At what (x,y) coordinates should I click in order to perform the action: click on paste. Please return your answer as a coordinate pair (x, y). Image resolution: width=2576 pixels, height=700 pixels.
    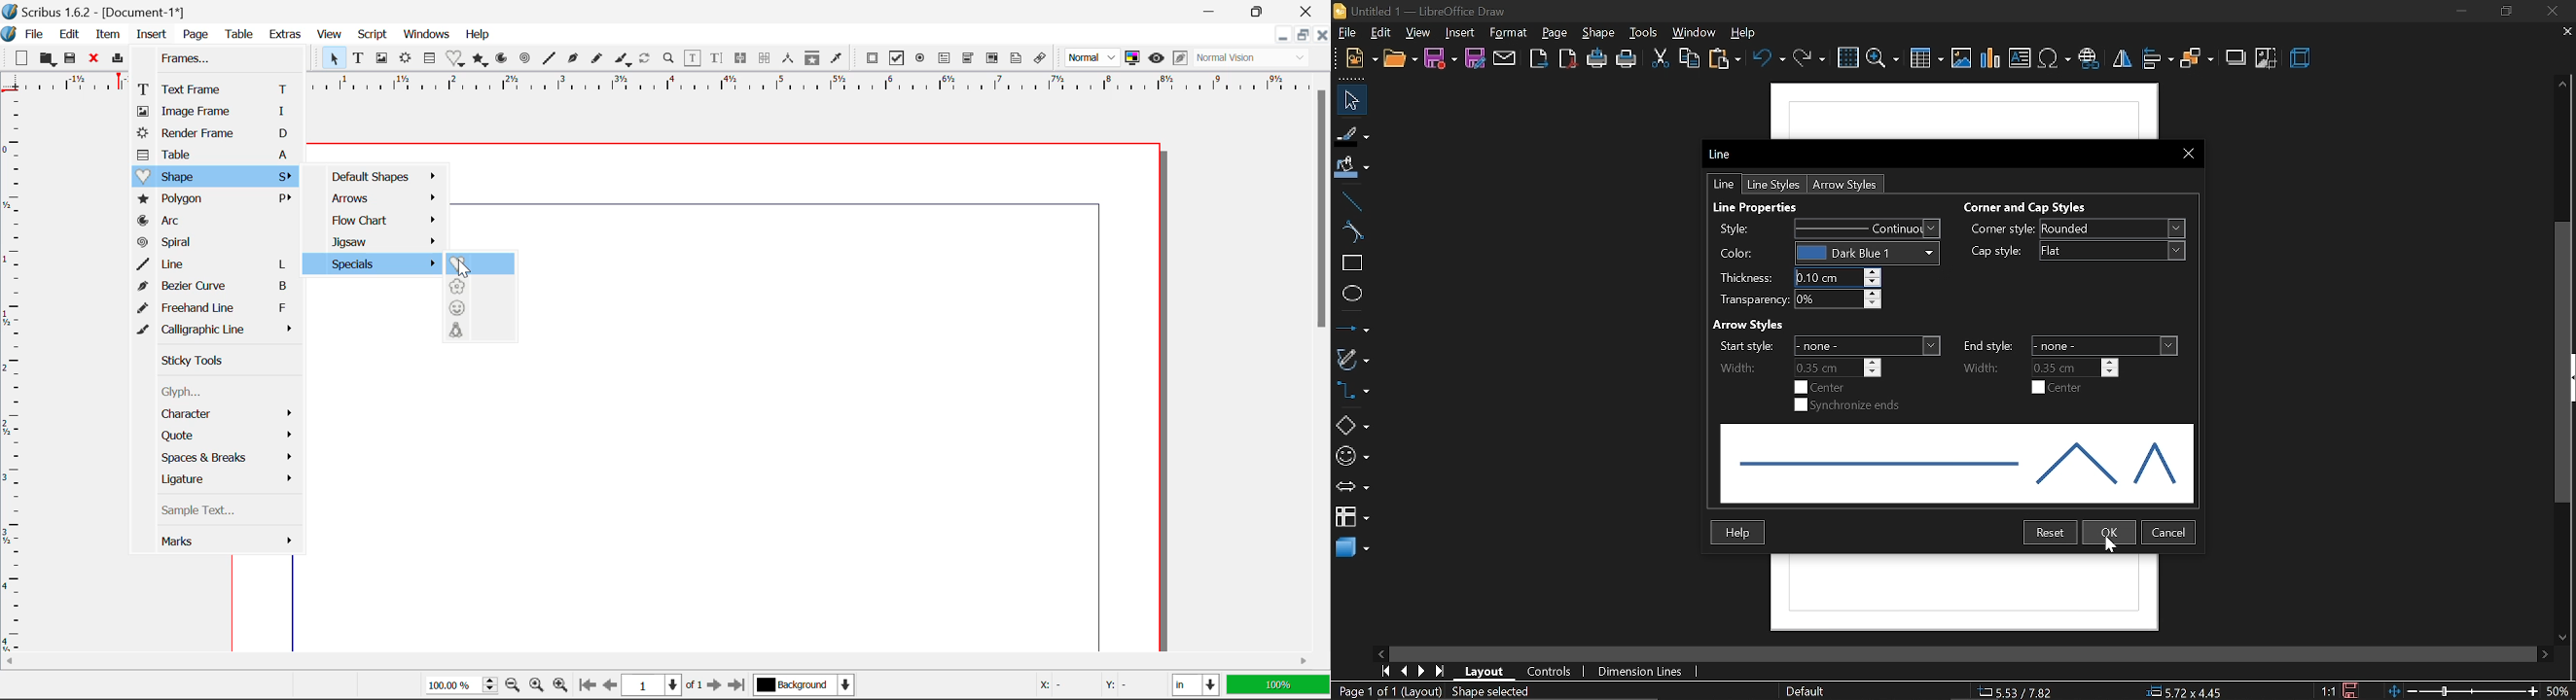
    Looking at the image, I should click on (1725, 60).